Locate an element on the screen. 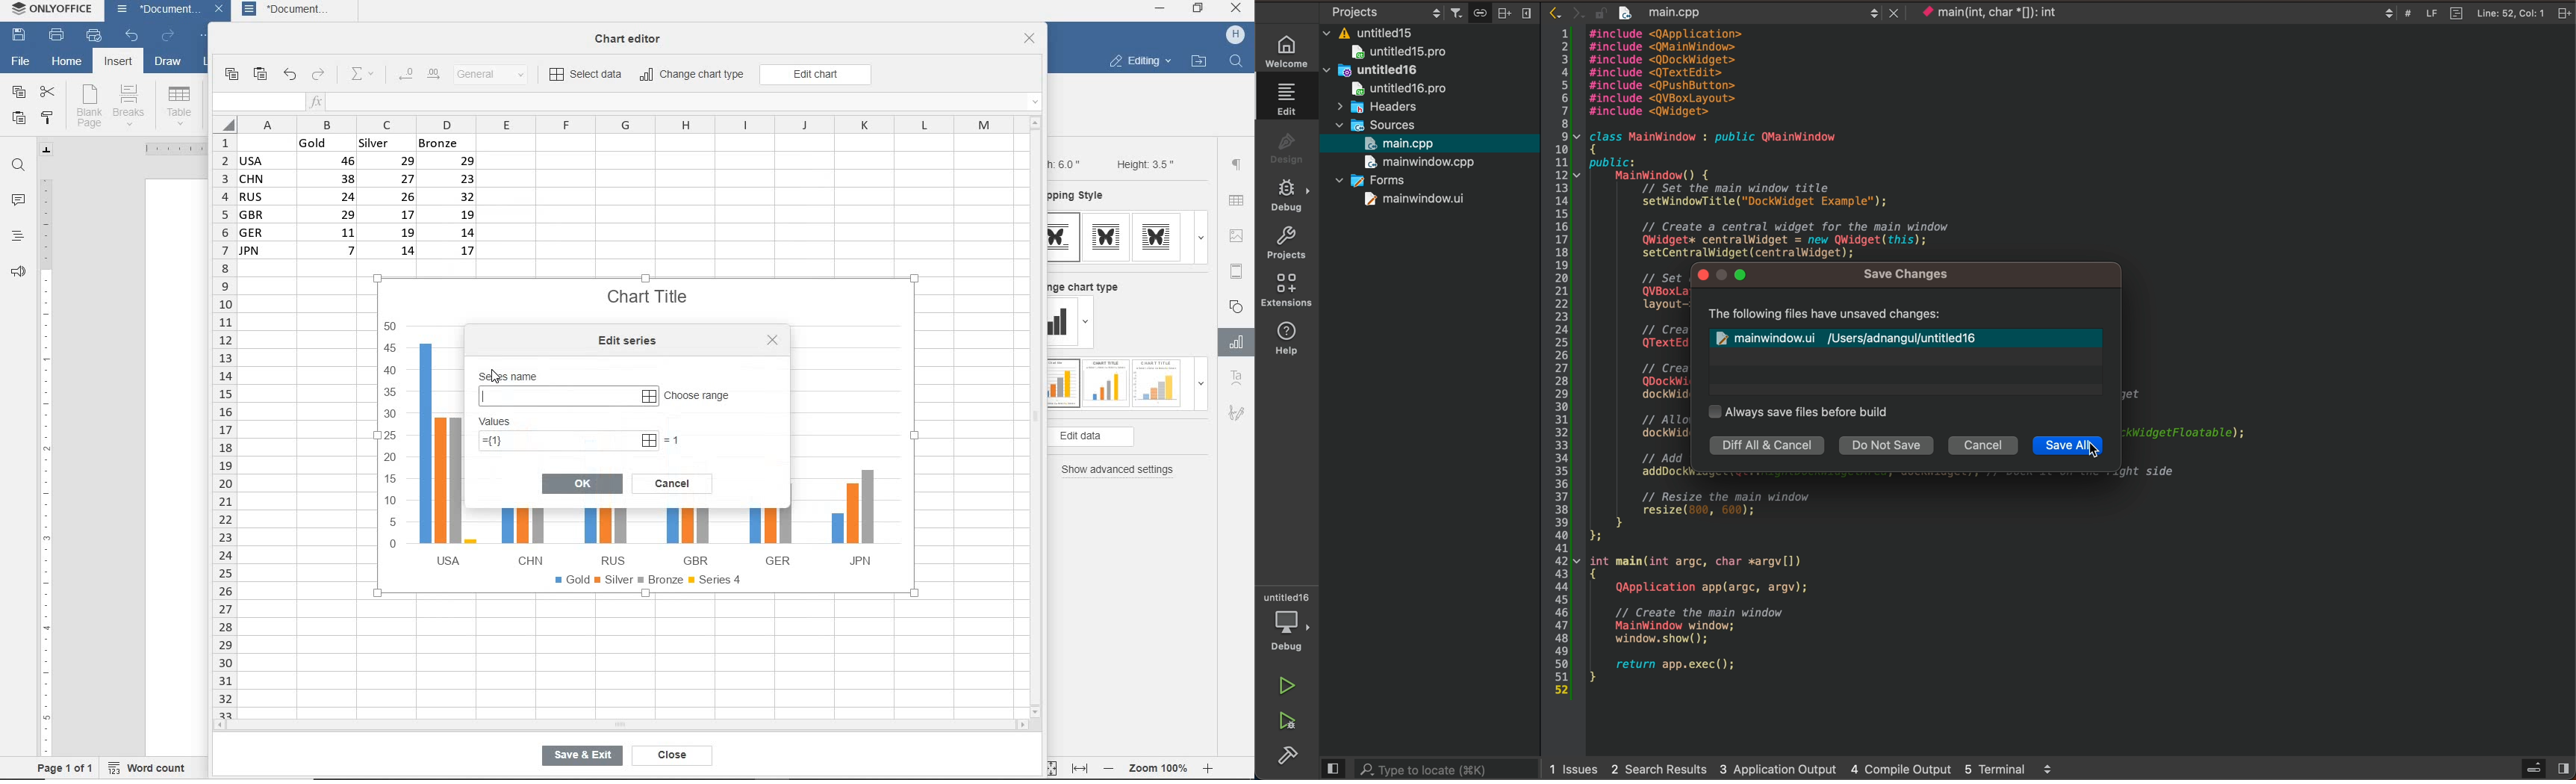 The width and height of the screenshot is (2576, 784). customize quick access toolbar is located at coordinates (206, 37).